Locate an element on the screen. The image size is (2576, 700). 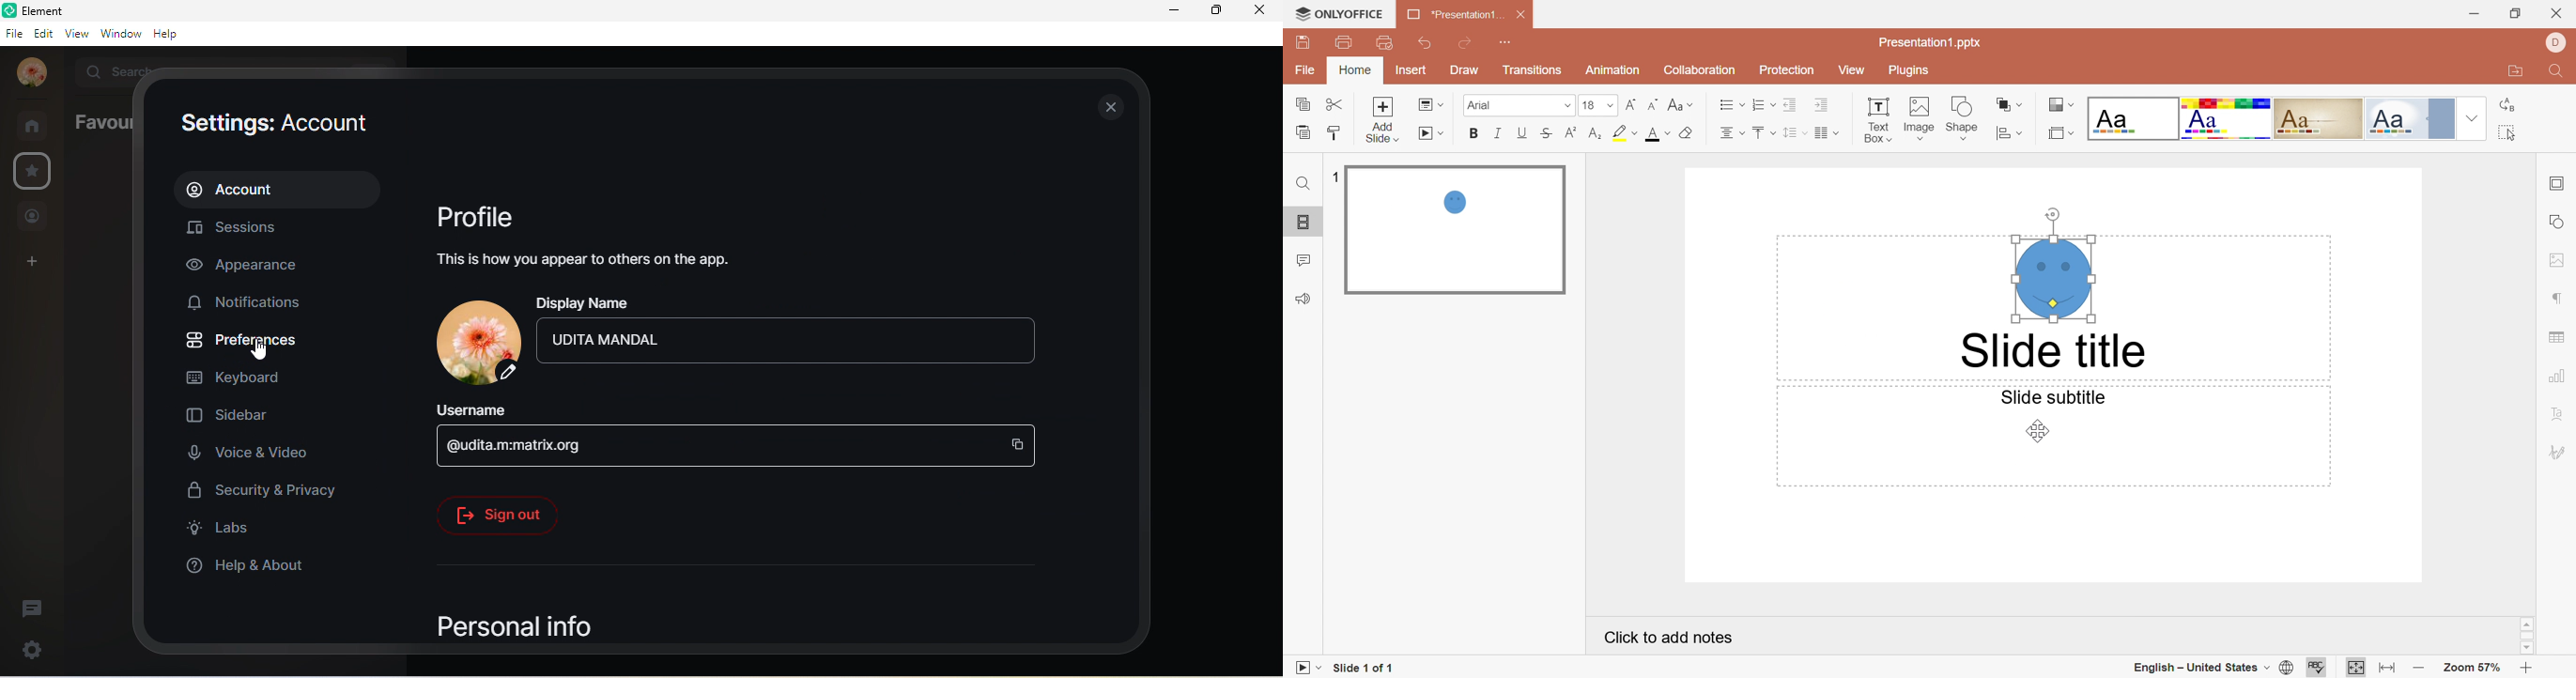
Home is located at coordinates (1356, 69).